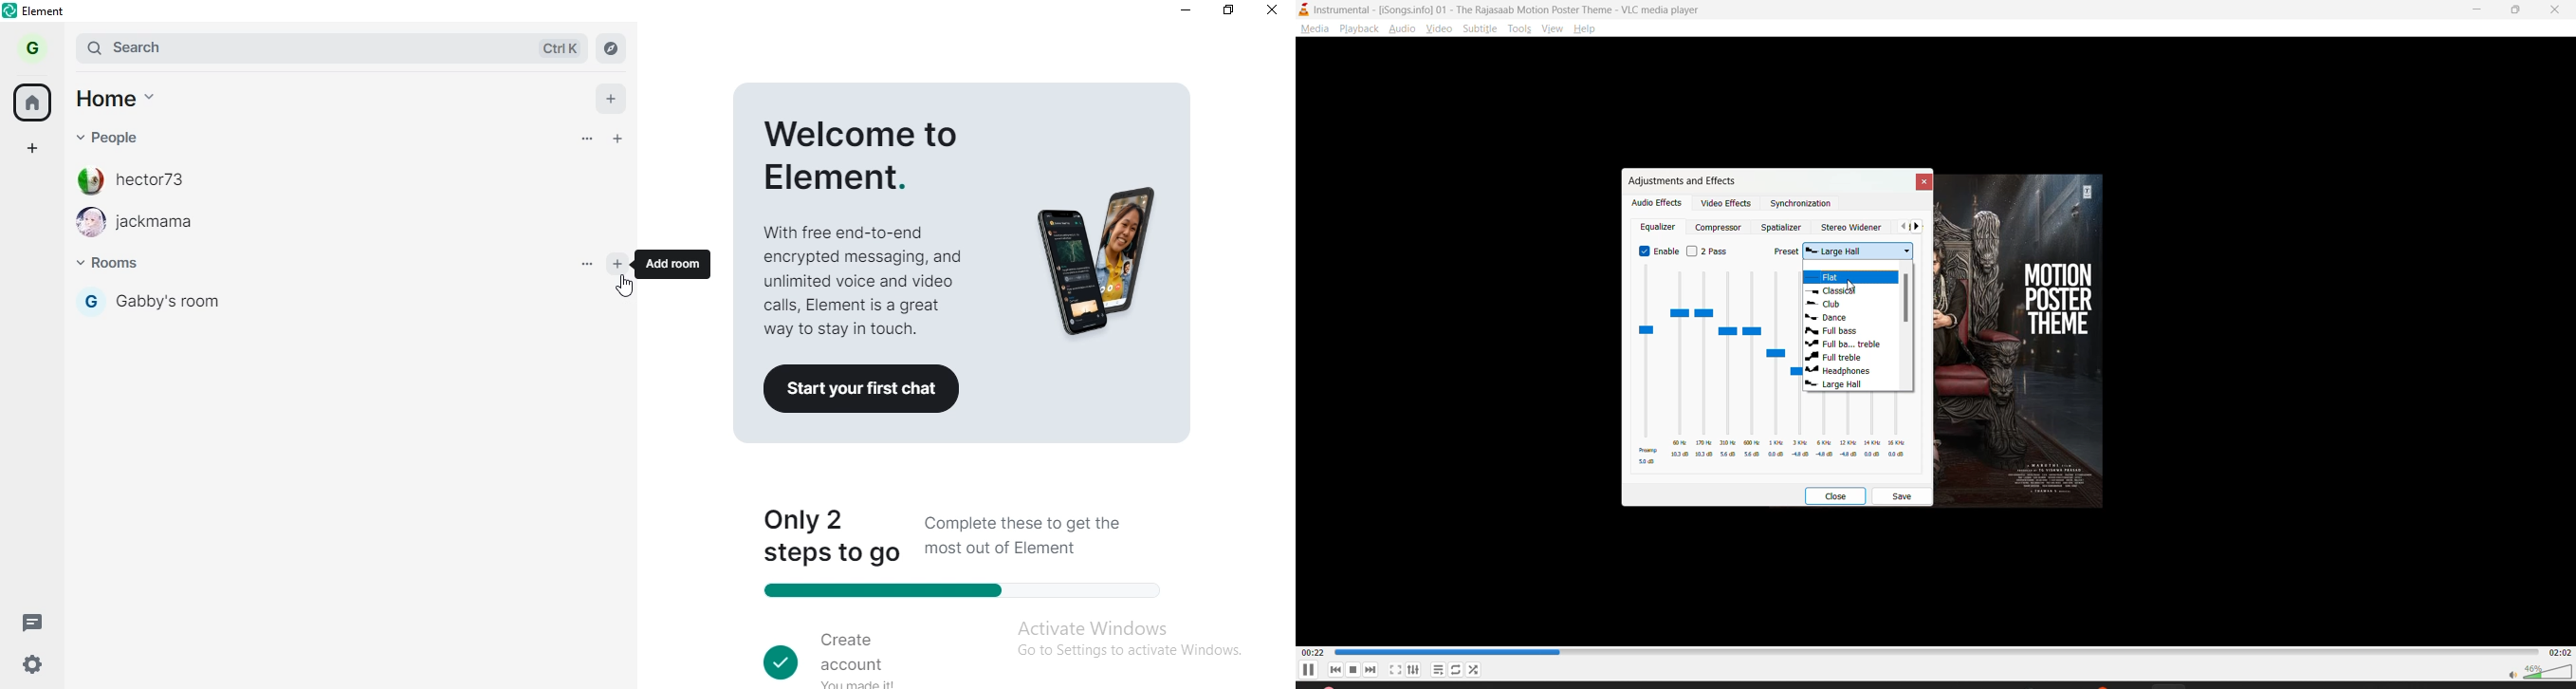 The width and height of the screenshot is (2576, 700). Describe the element at coordinates (89, 302) in the screenshot. I see `G` at that location.